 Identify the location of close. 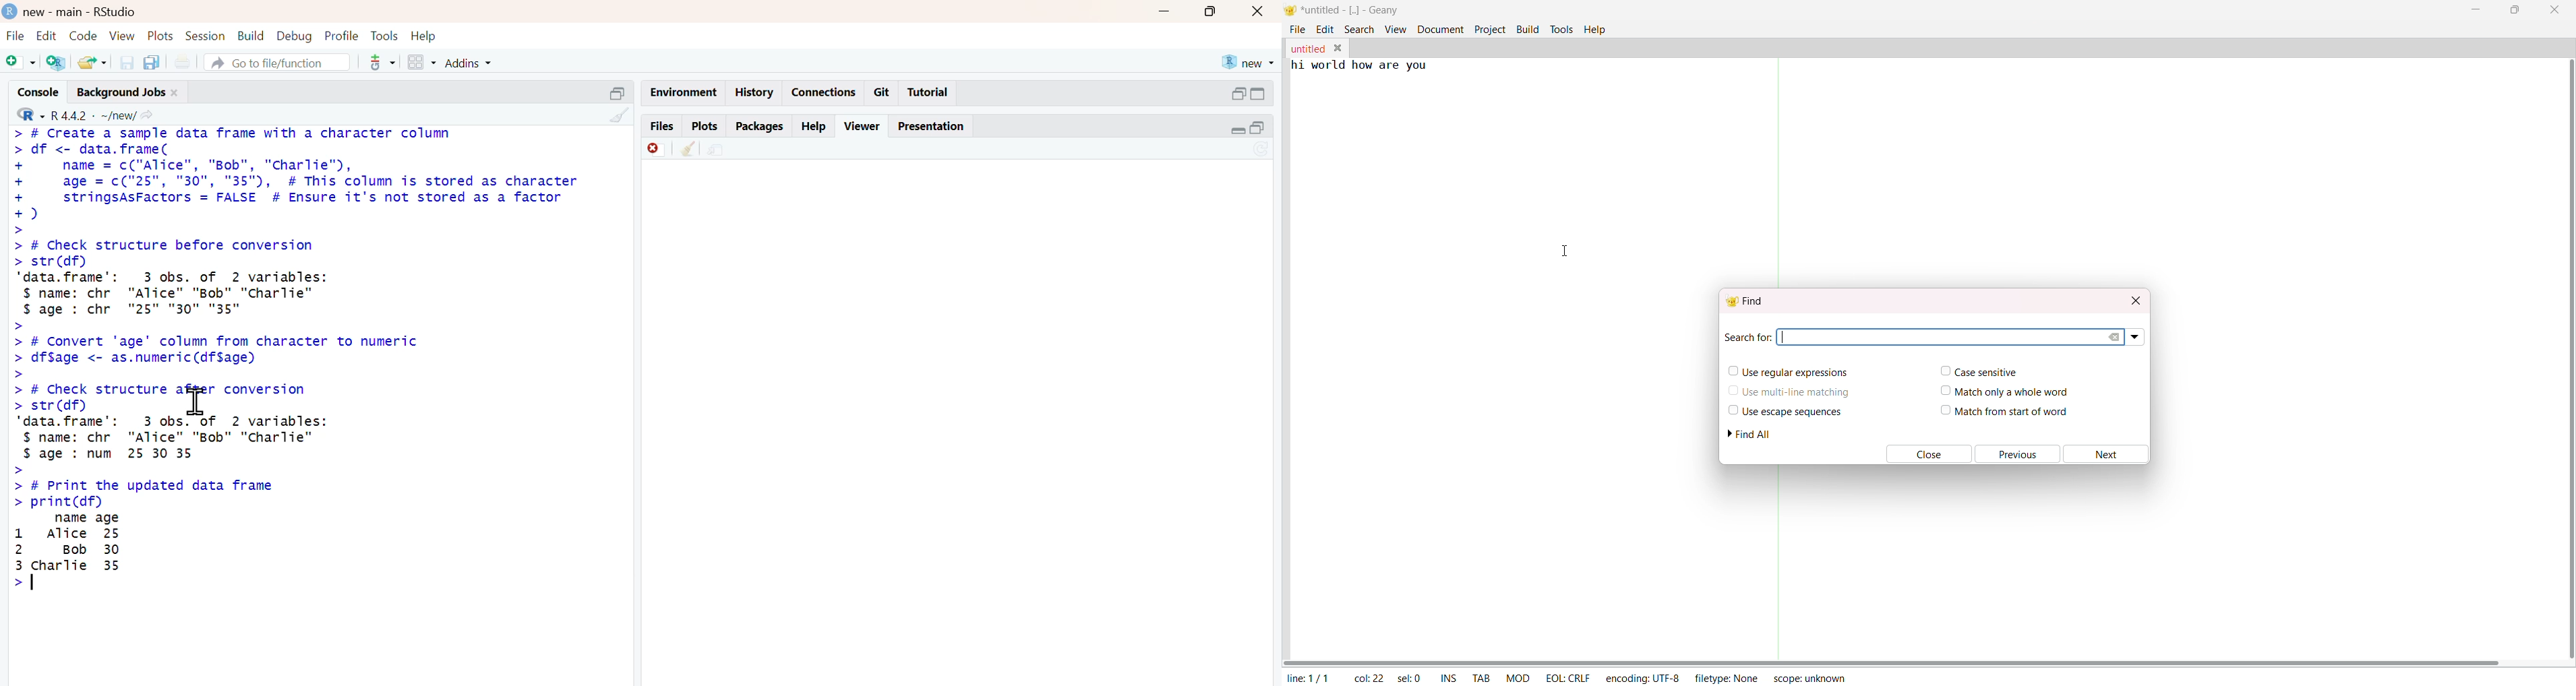
(1258, 11).